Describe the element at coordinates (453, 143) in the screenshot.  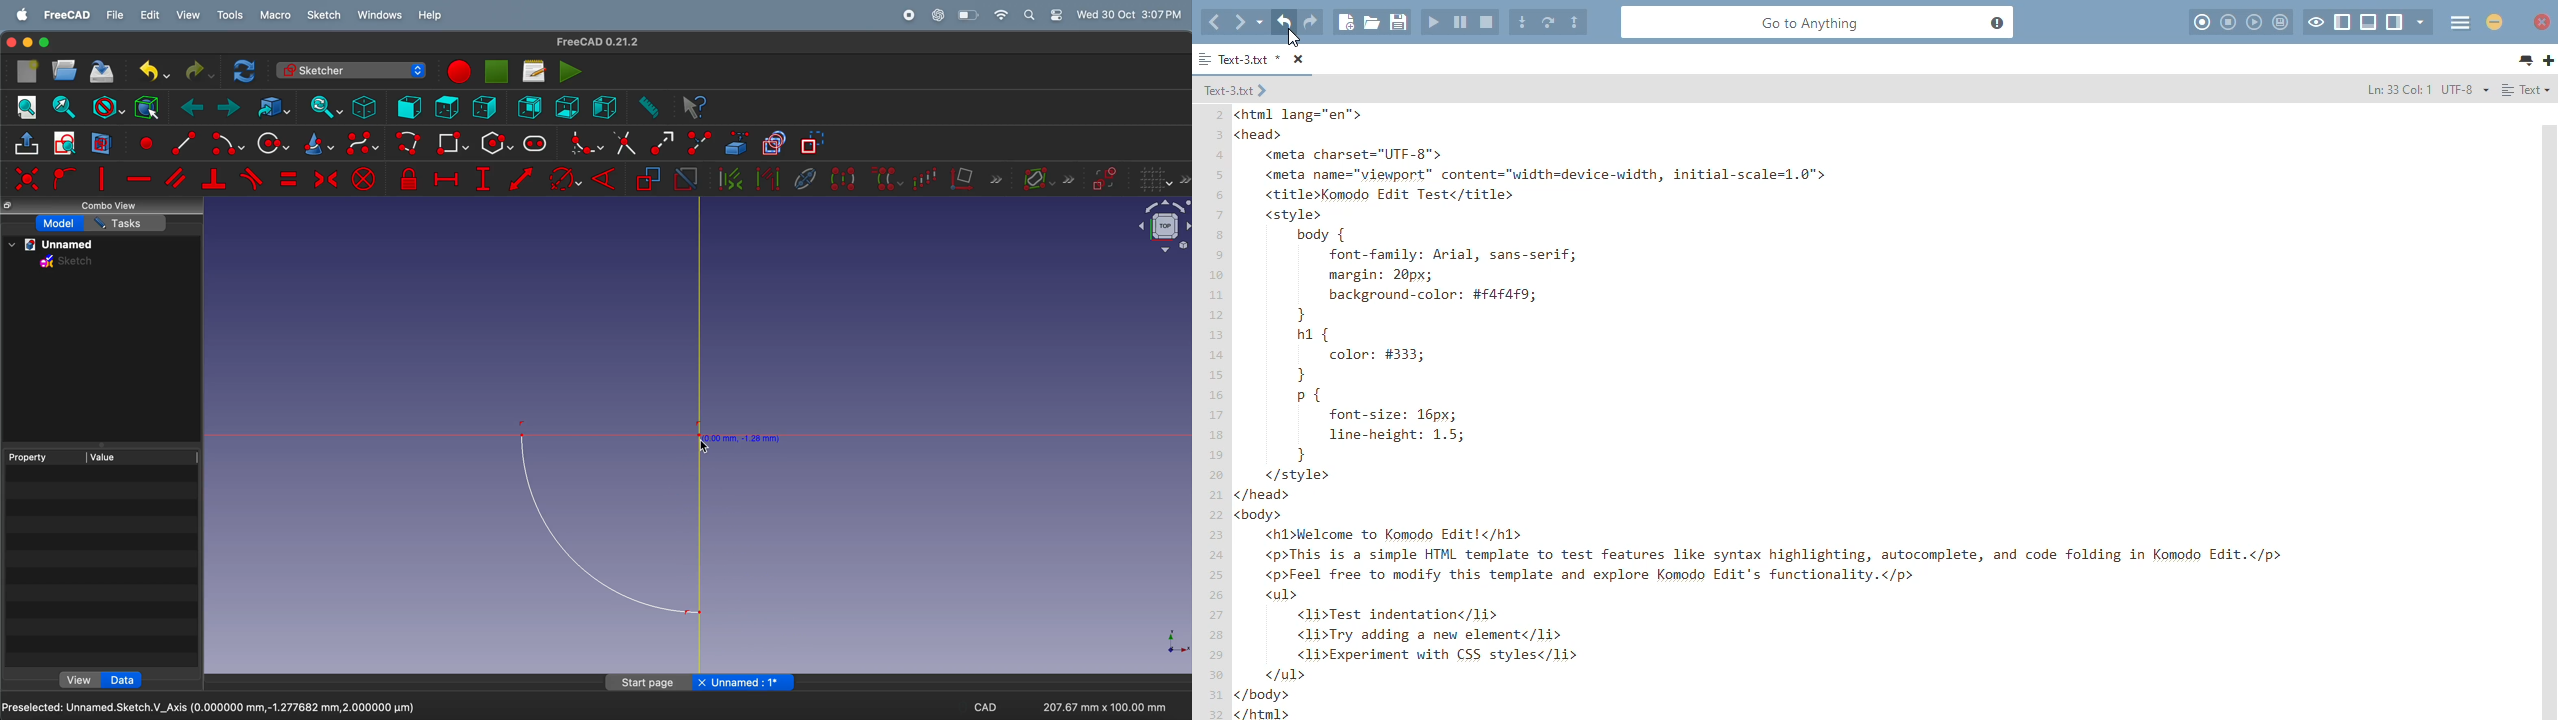
I see `create rectangle` at that location.